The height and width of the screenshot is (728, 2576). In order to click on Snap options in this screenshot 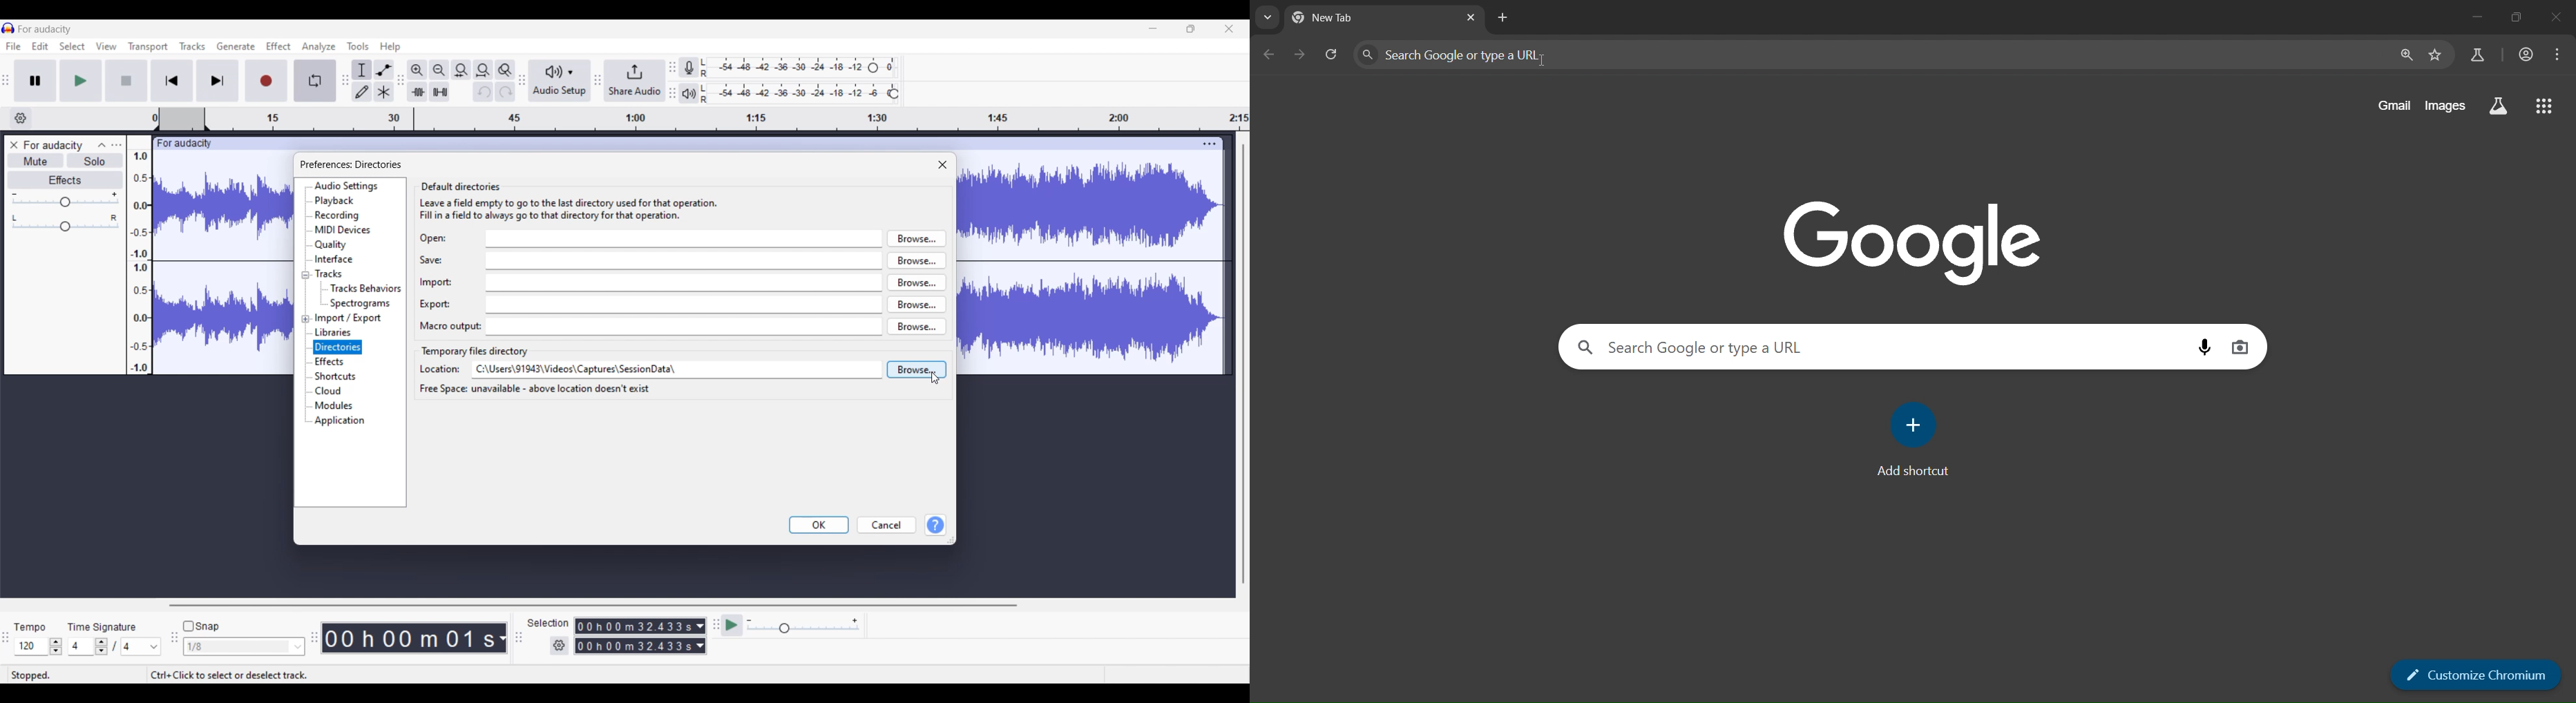, I will do `click(244, 646)`.